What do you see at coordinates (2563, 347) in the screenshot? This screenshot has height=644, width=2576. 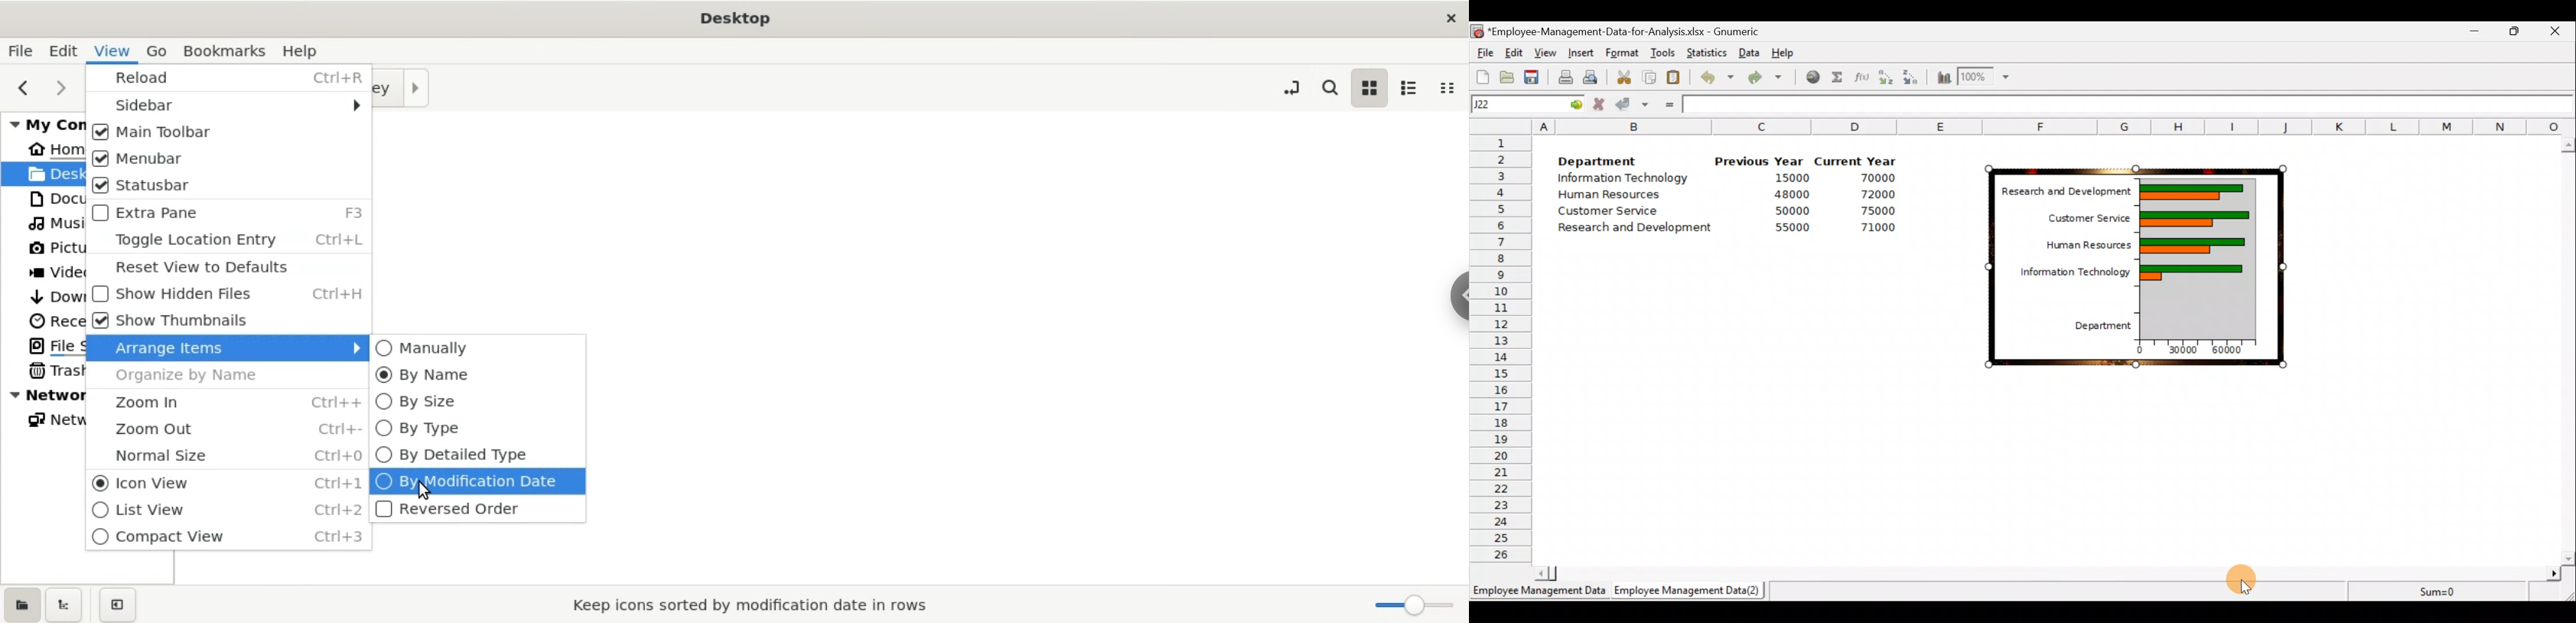 I see `Scroll bar` at bounding box center [2563, 347].